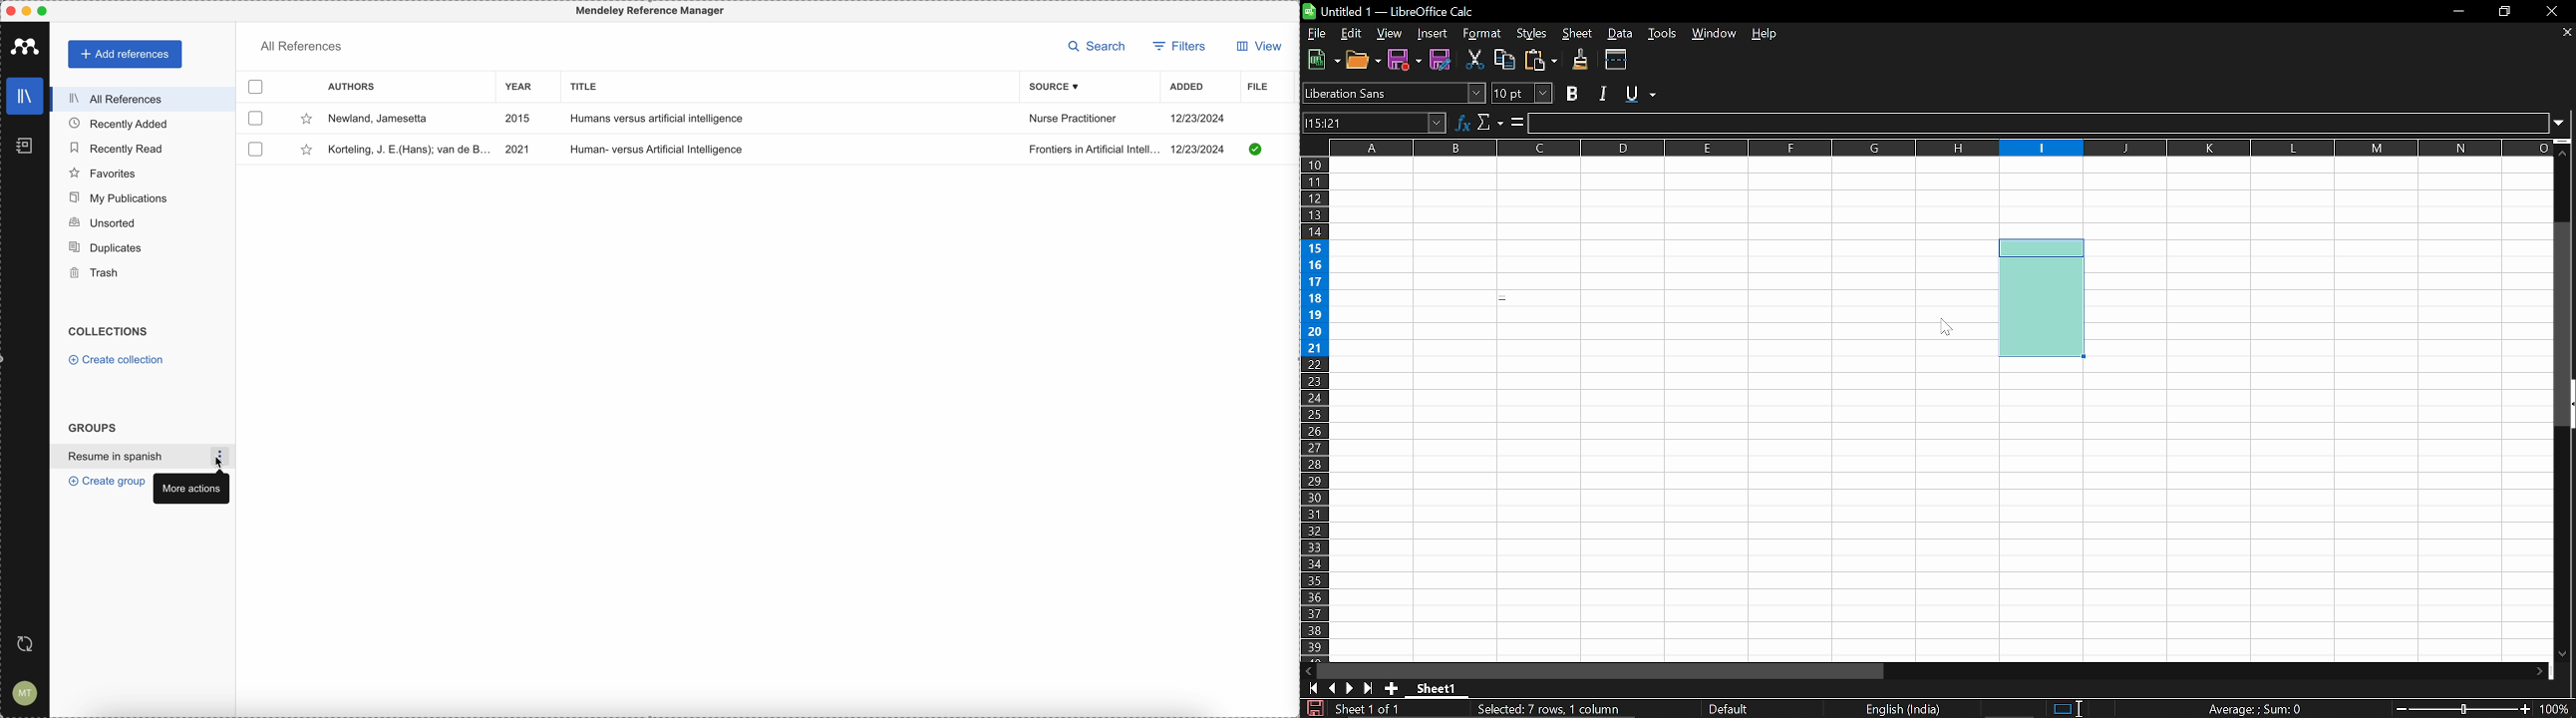  I want to click on my publications, so click(121, 196).